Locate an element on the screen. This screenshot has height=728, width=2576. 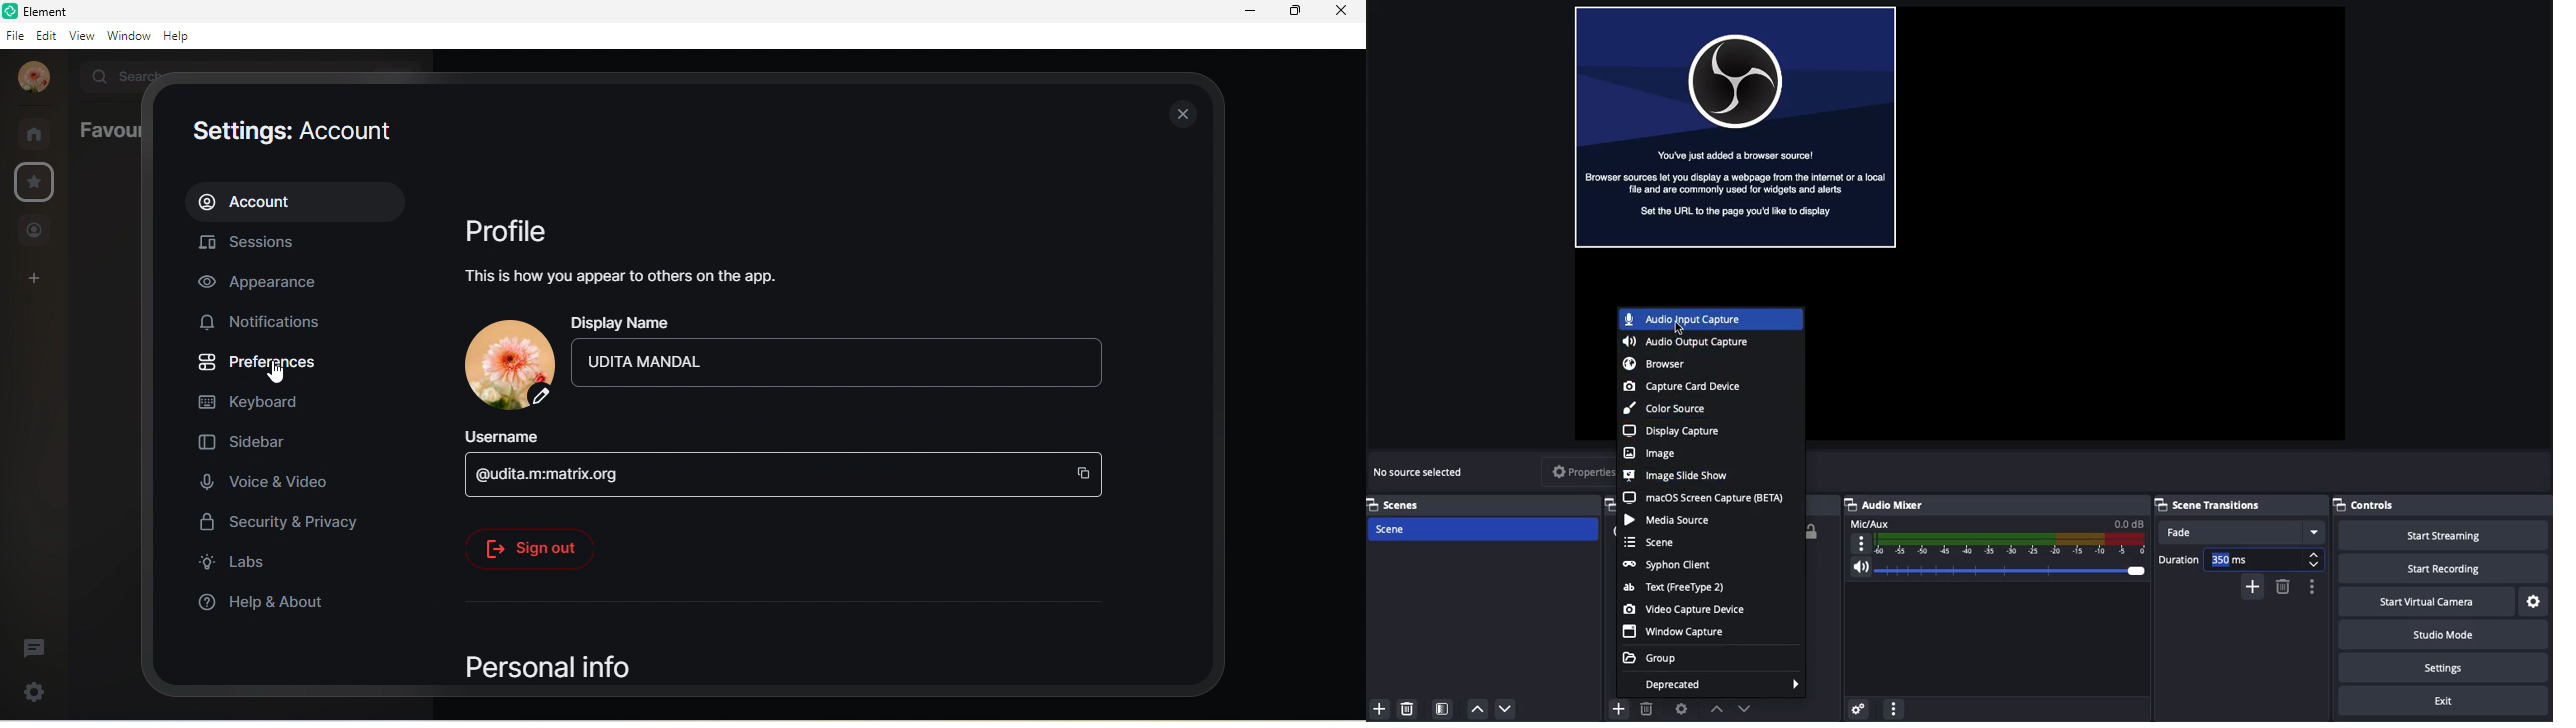
people is located at coordinates (37, 230).